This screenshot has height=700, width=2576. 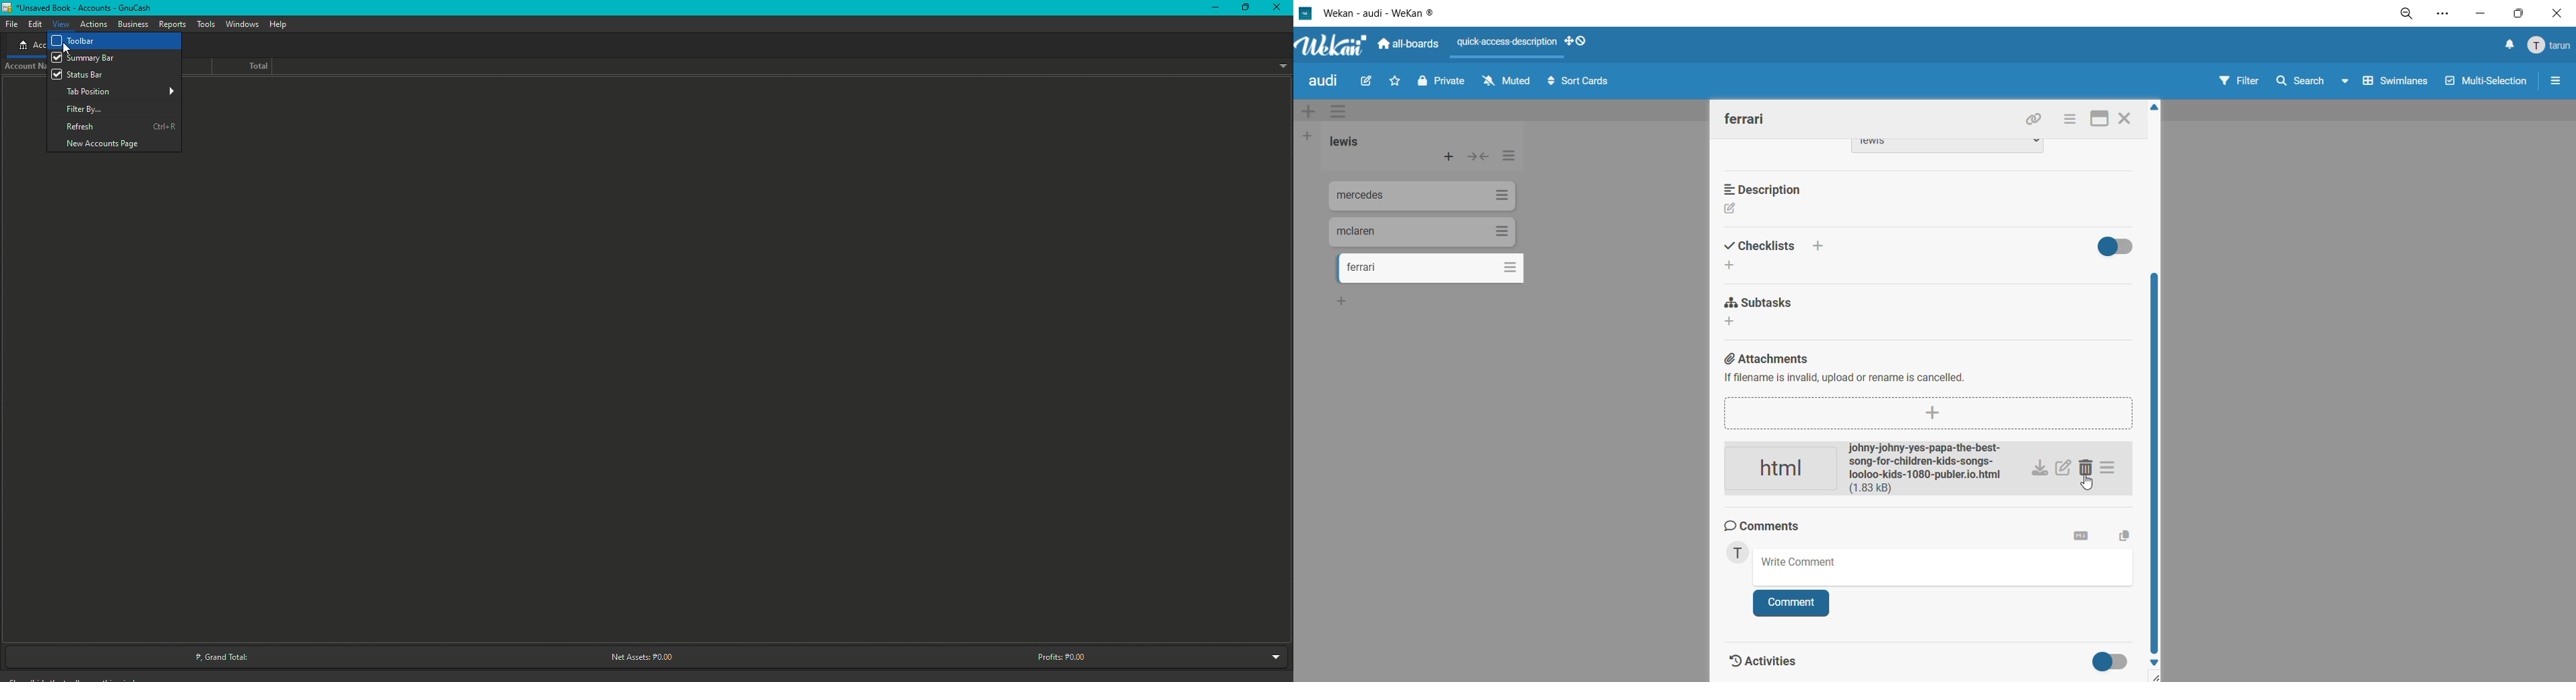 What do you see at coordinates (280, 25) in the screenshot?
I see `Help` at bounding box center [280, 25].